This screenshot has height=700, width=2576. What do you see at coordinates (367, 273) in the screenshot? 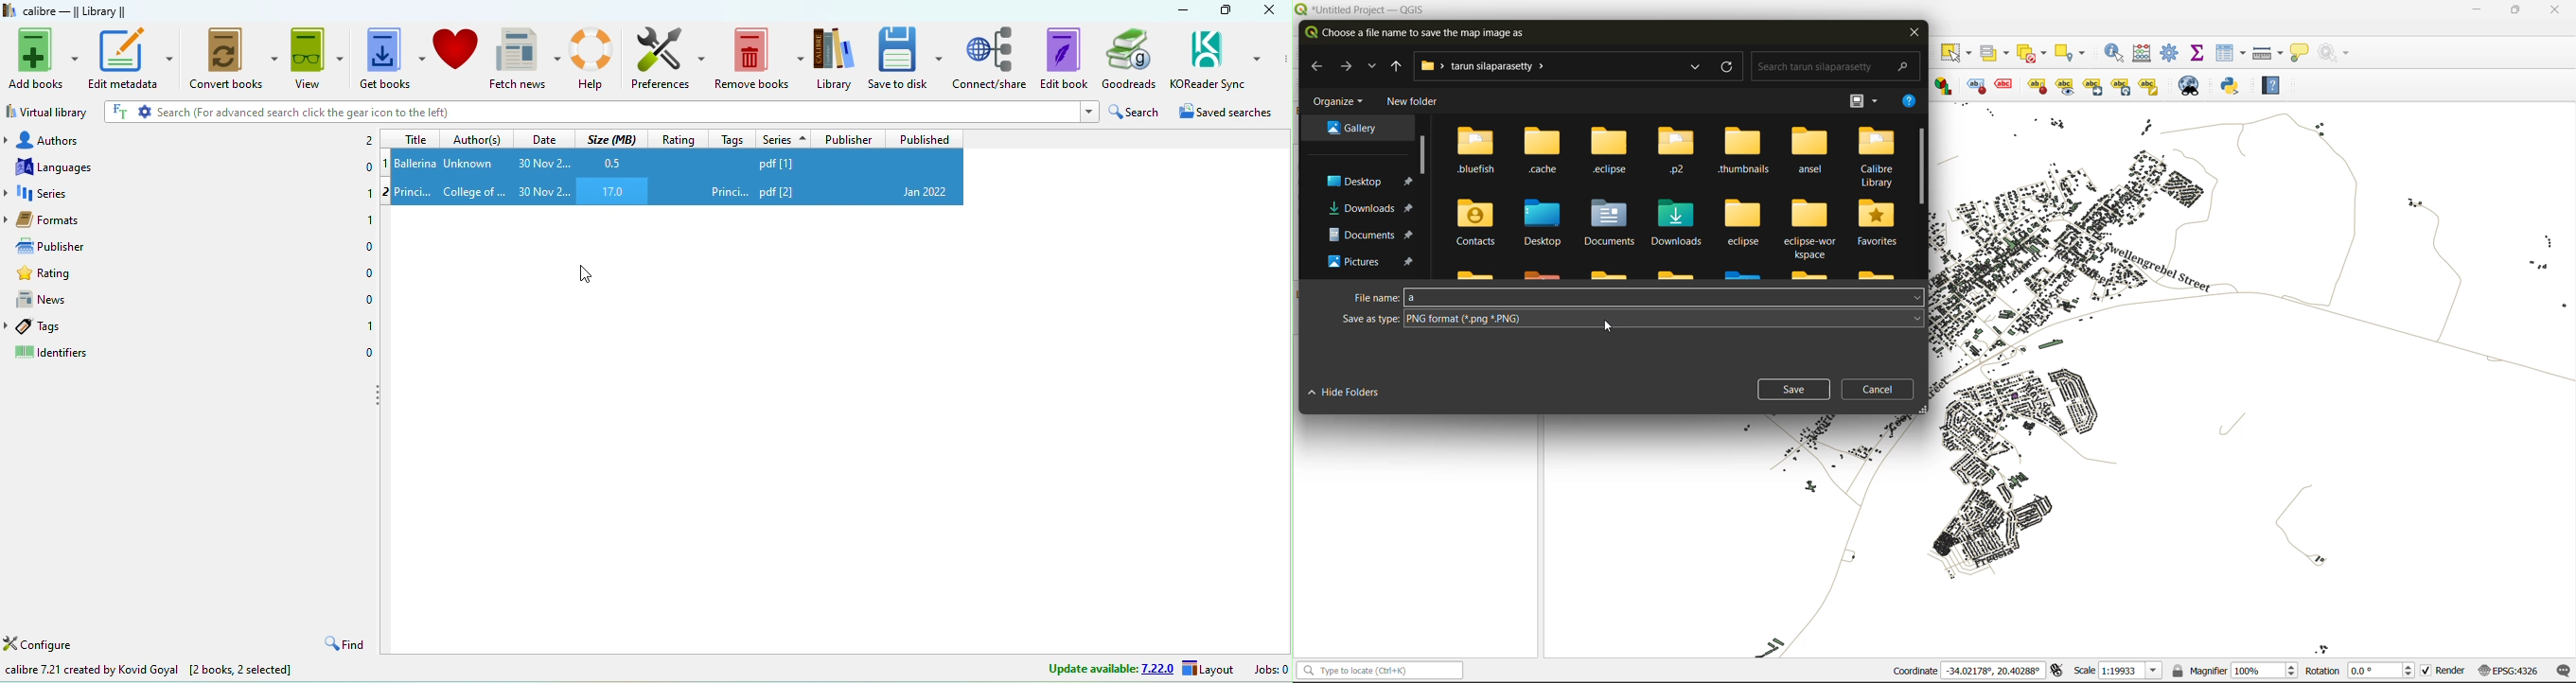
I see `0` at bounding box center [367, 273].